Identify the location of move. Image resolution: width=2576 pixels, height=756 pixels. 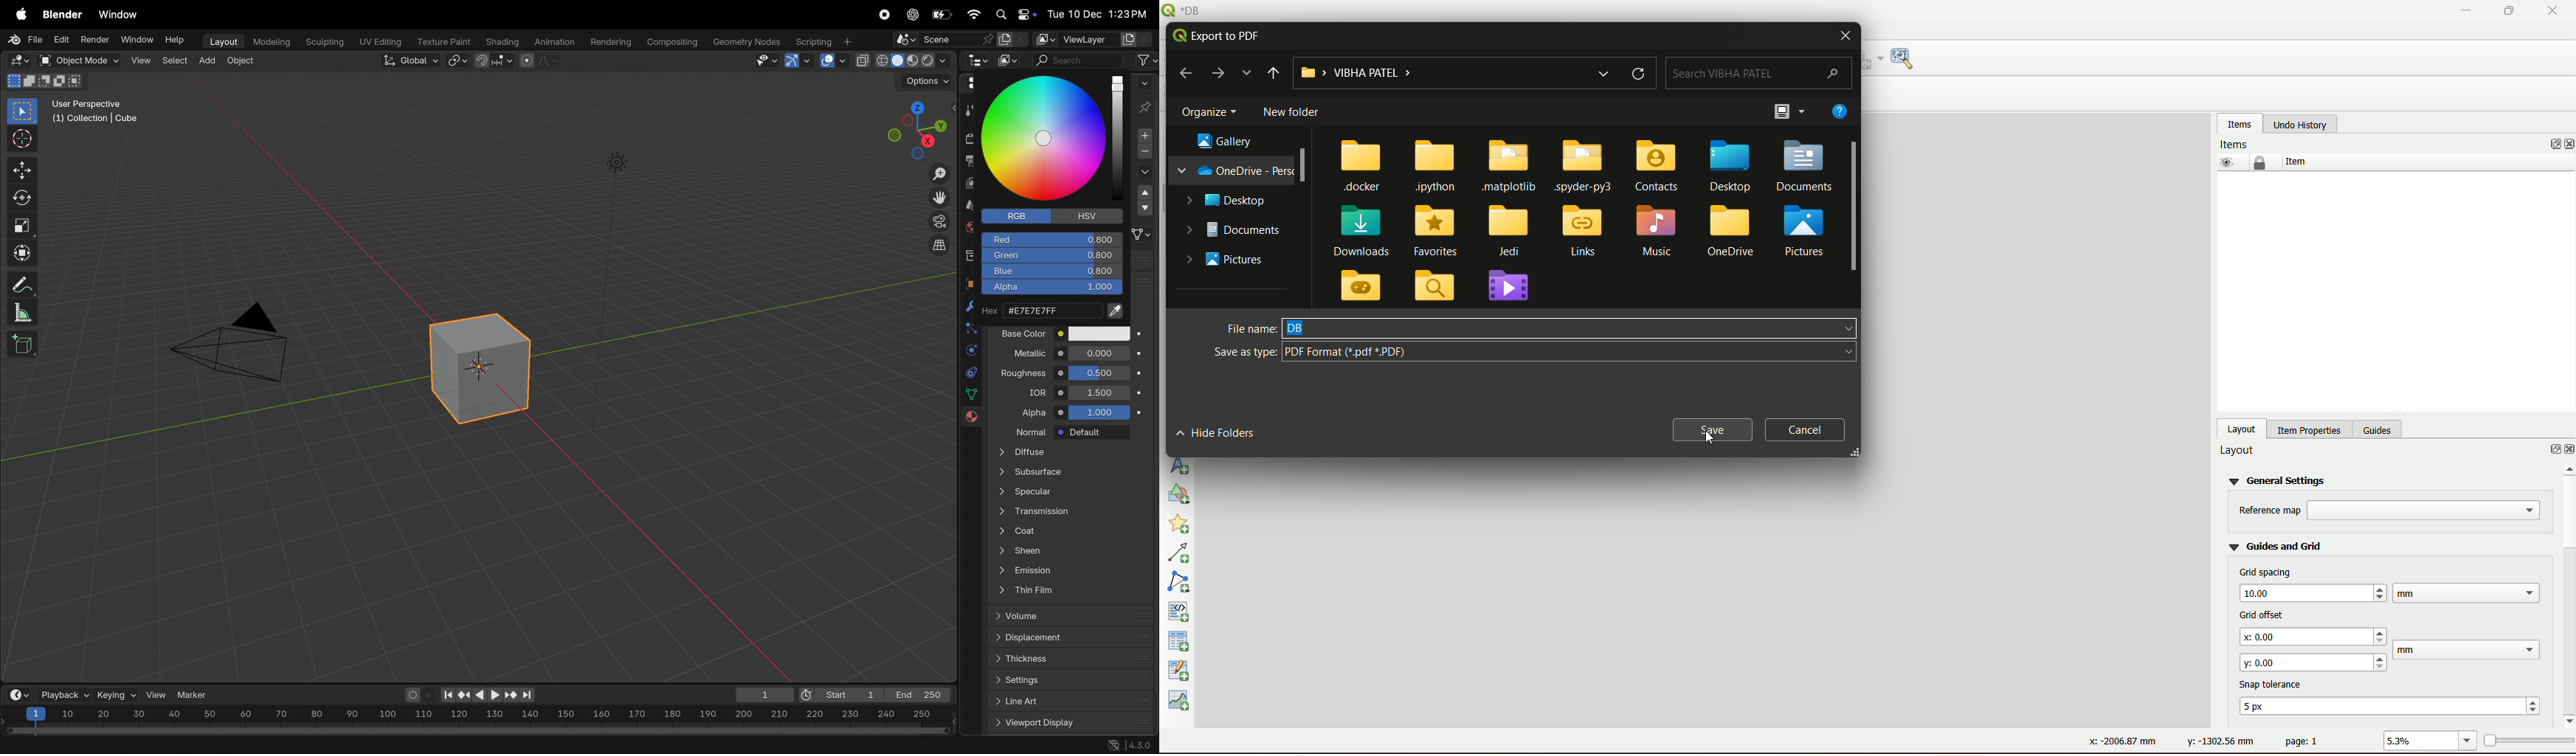
(21, 171).